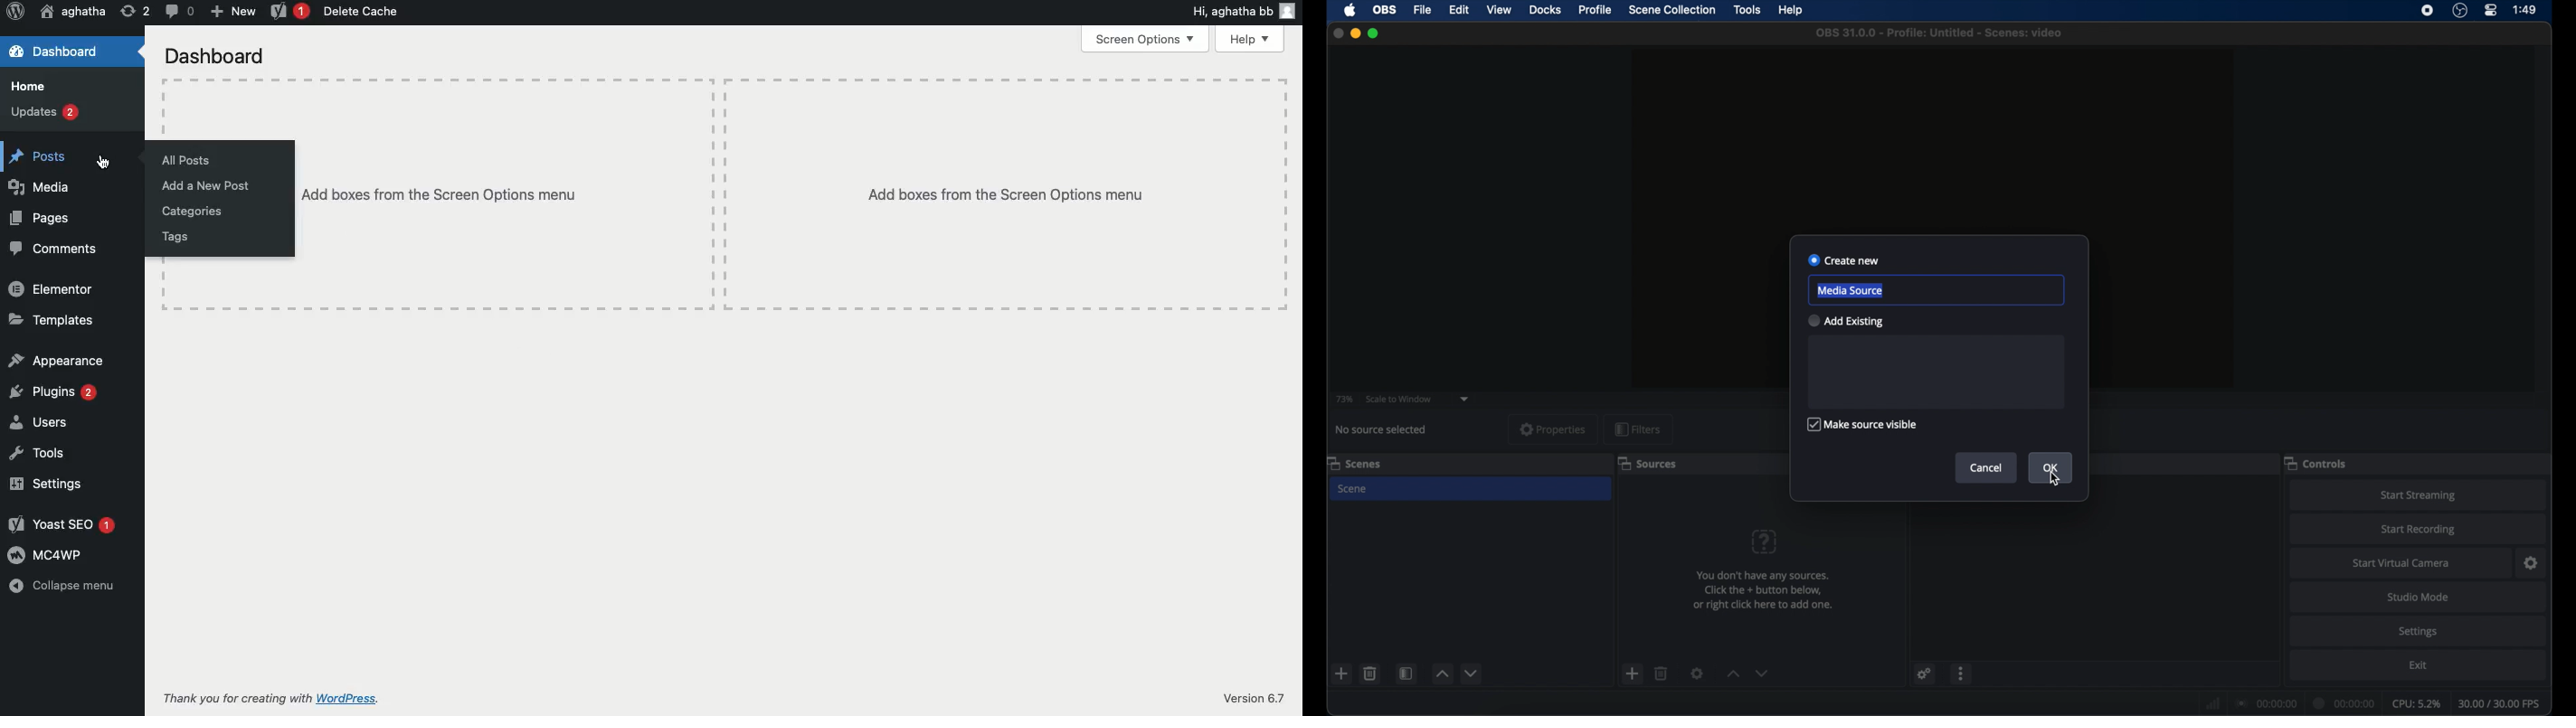 This screenshot has width=2576, height=728. I want to click on profile, so click(1596, 10).